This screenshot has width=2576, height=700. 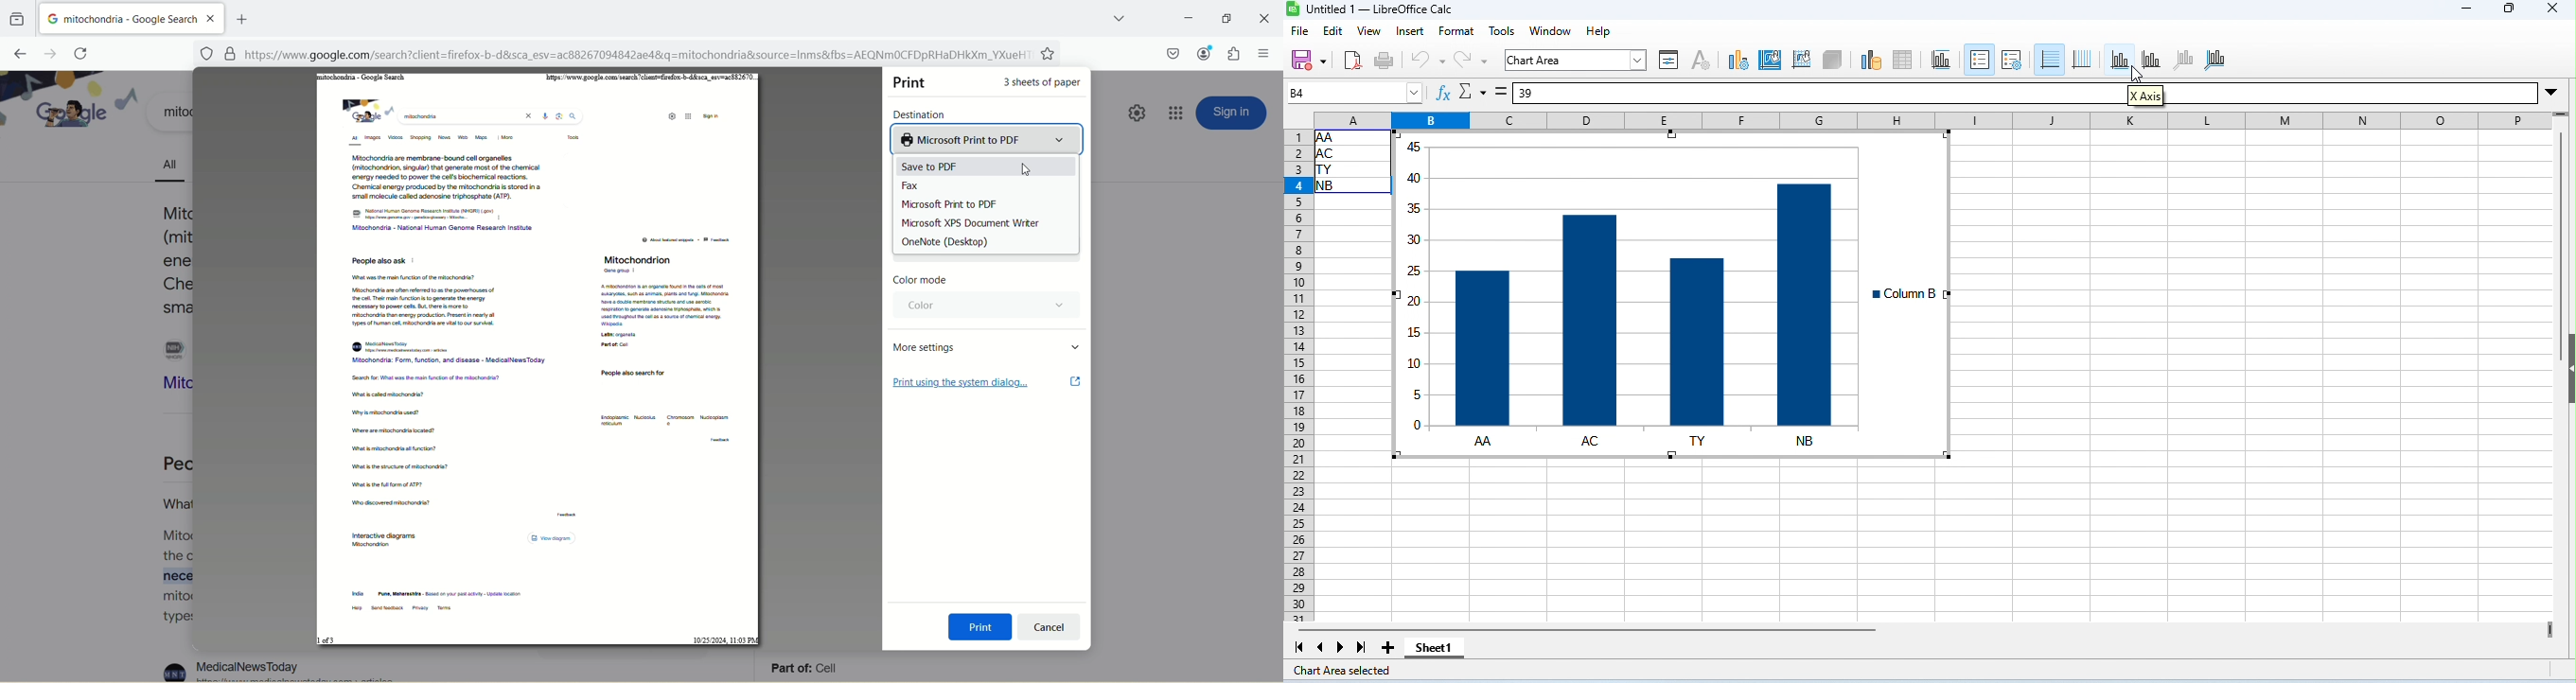 What do you see at coordinates (2013, 61) in the screenshot?
I see `legend` at bounding box center [2013, 61].